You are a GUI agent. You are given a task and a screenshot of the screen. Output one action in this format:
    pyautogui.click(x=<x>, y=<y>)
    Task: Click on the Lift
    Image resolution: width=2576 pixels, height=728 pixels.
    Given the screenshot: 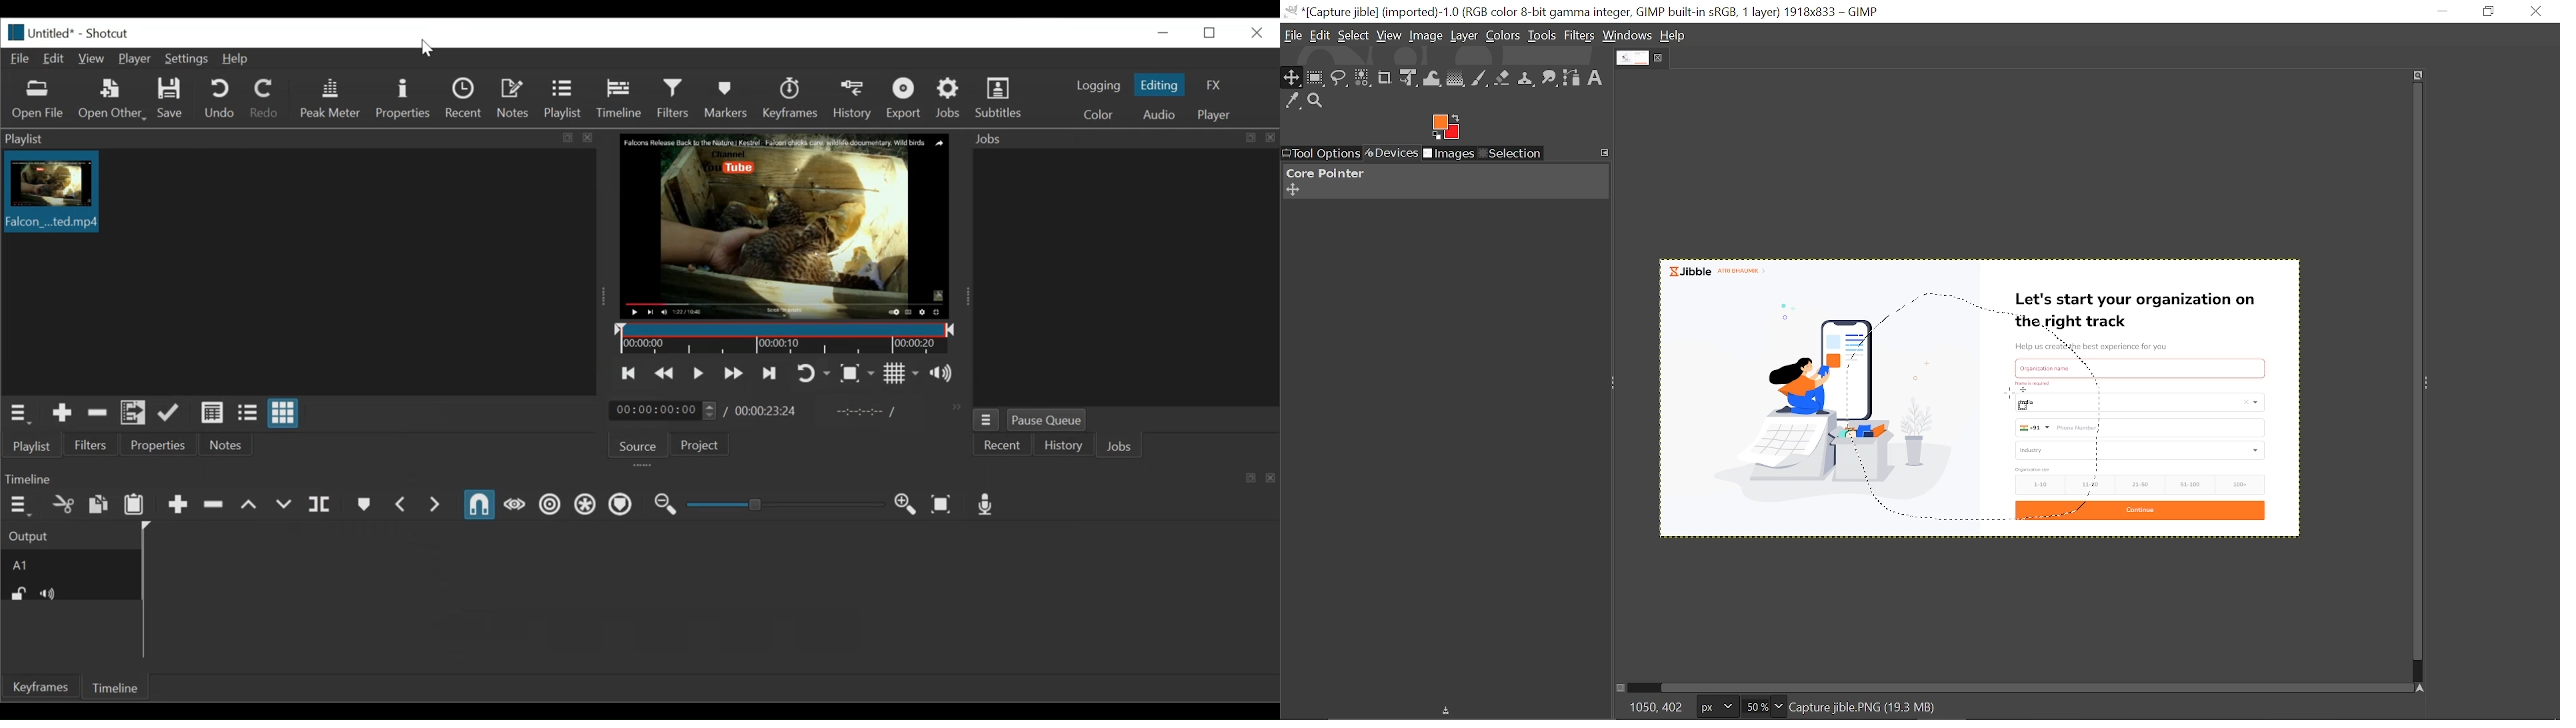 What is the action you would take?
    pyautogui.click(x=251, y=505)
    